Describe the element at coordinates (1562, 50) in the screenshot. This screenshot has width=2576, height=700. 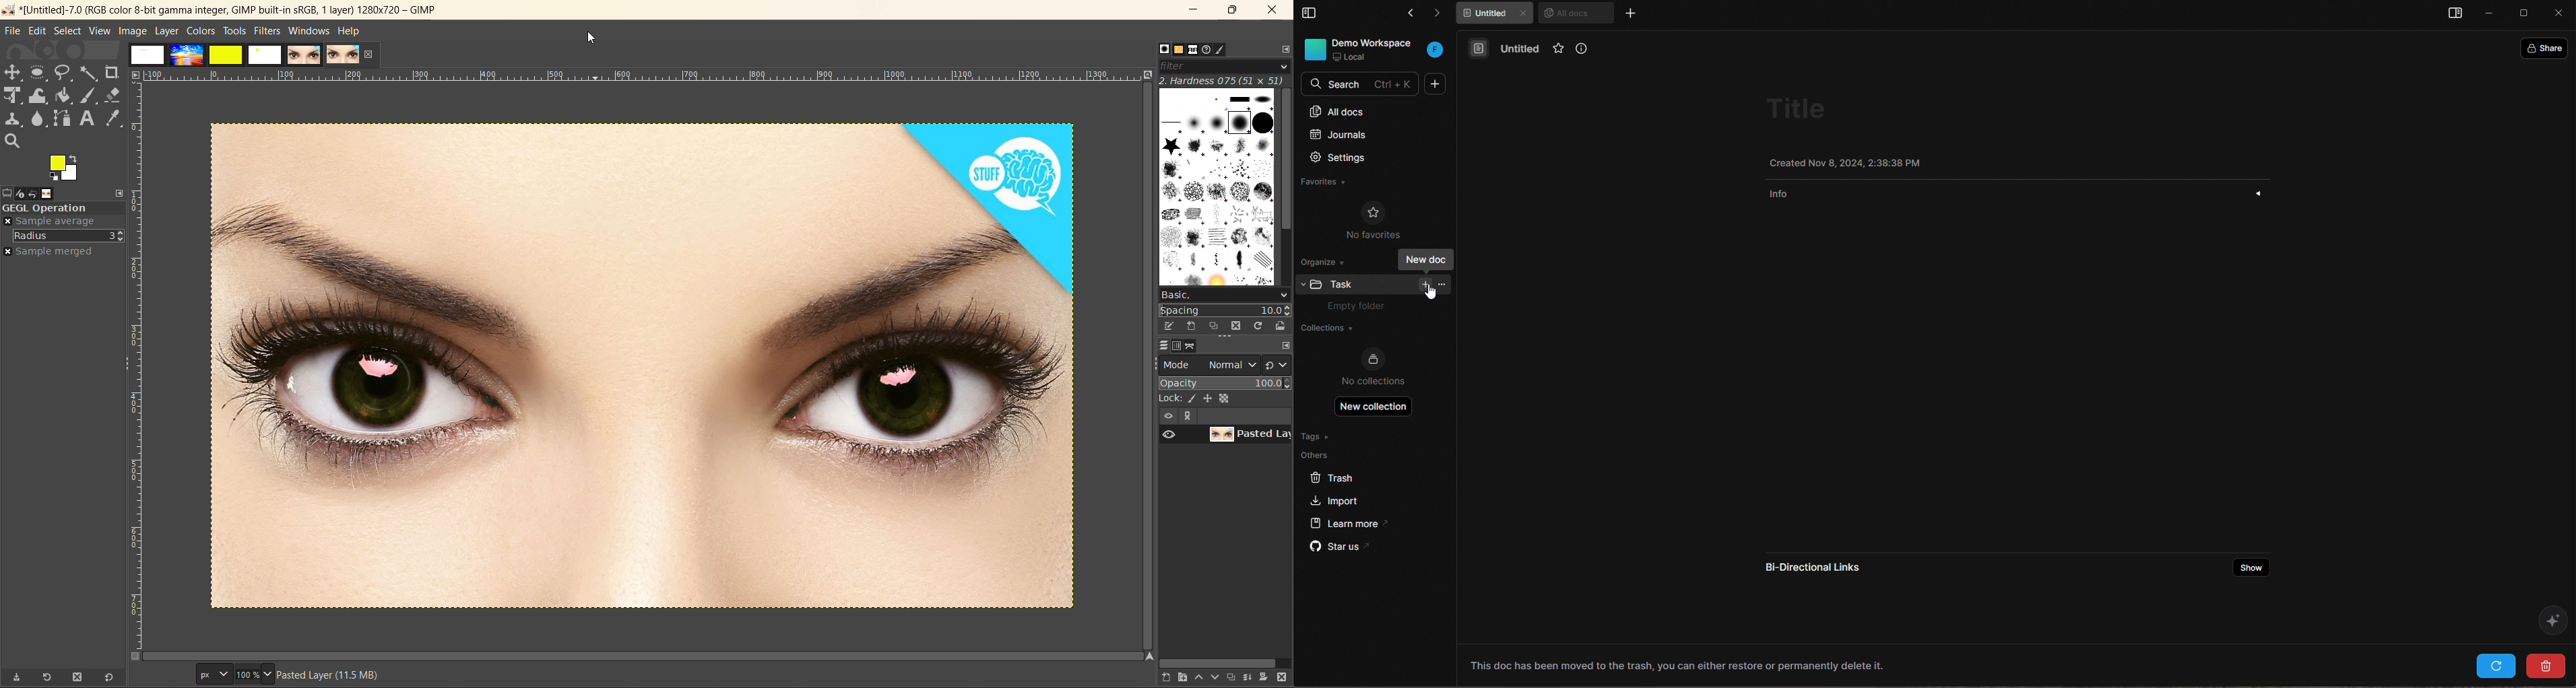
I see `favorites` at that location.